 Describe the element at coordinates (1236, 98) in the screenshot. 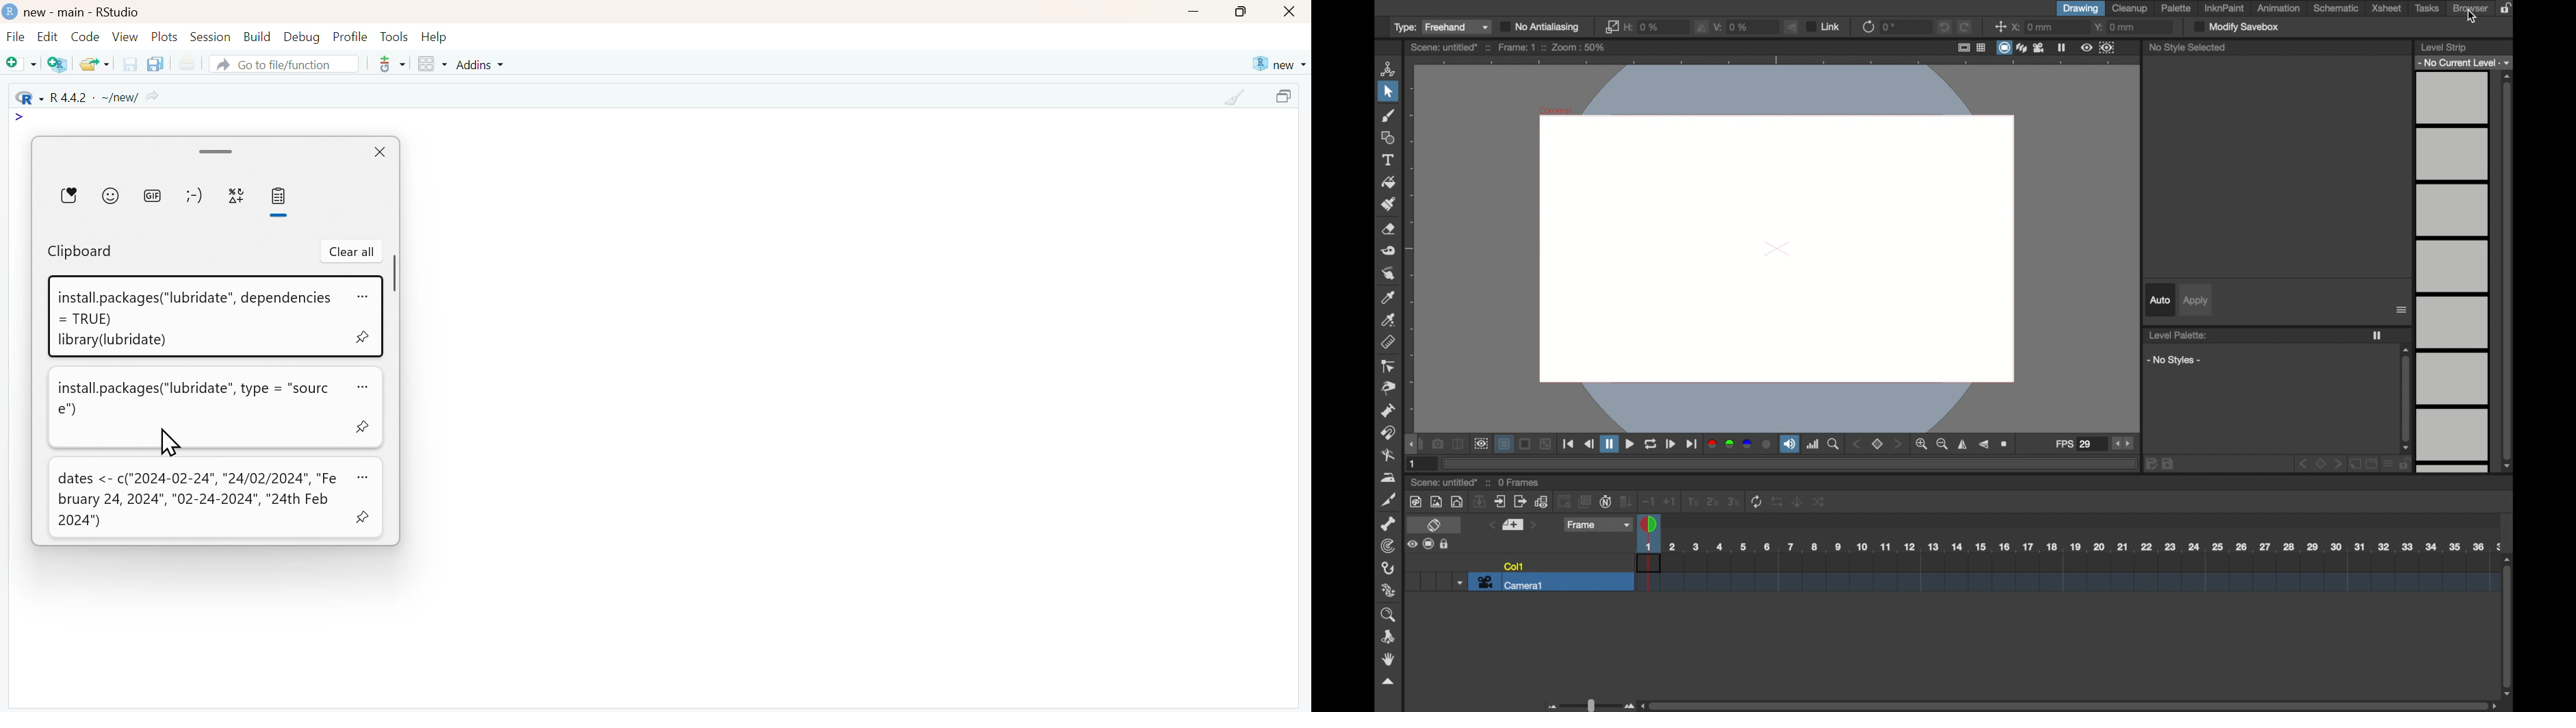

I see `clear console` at that location.